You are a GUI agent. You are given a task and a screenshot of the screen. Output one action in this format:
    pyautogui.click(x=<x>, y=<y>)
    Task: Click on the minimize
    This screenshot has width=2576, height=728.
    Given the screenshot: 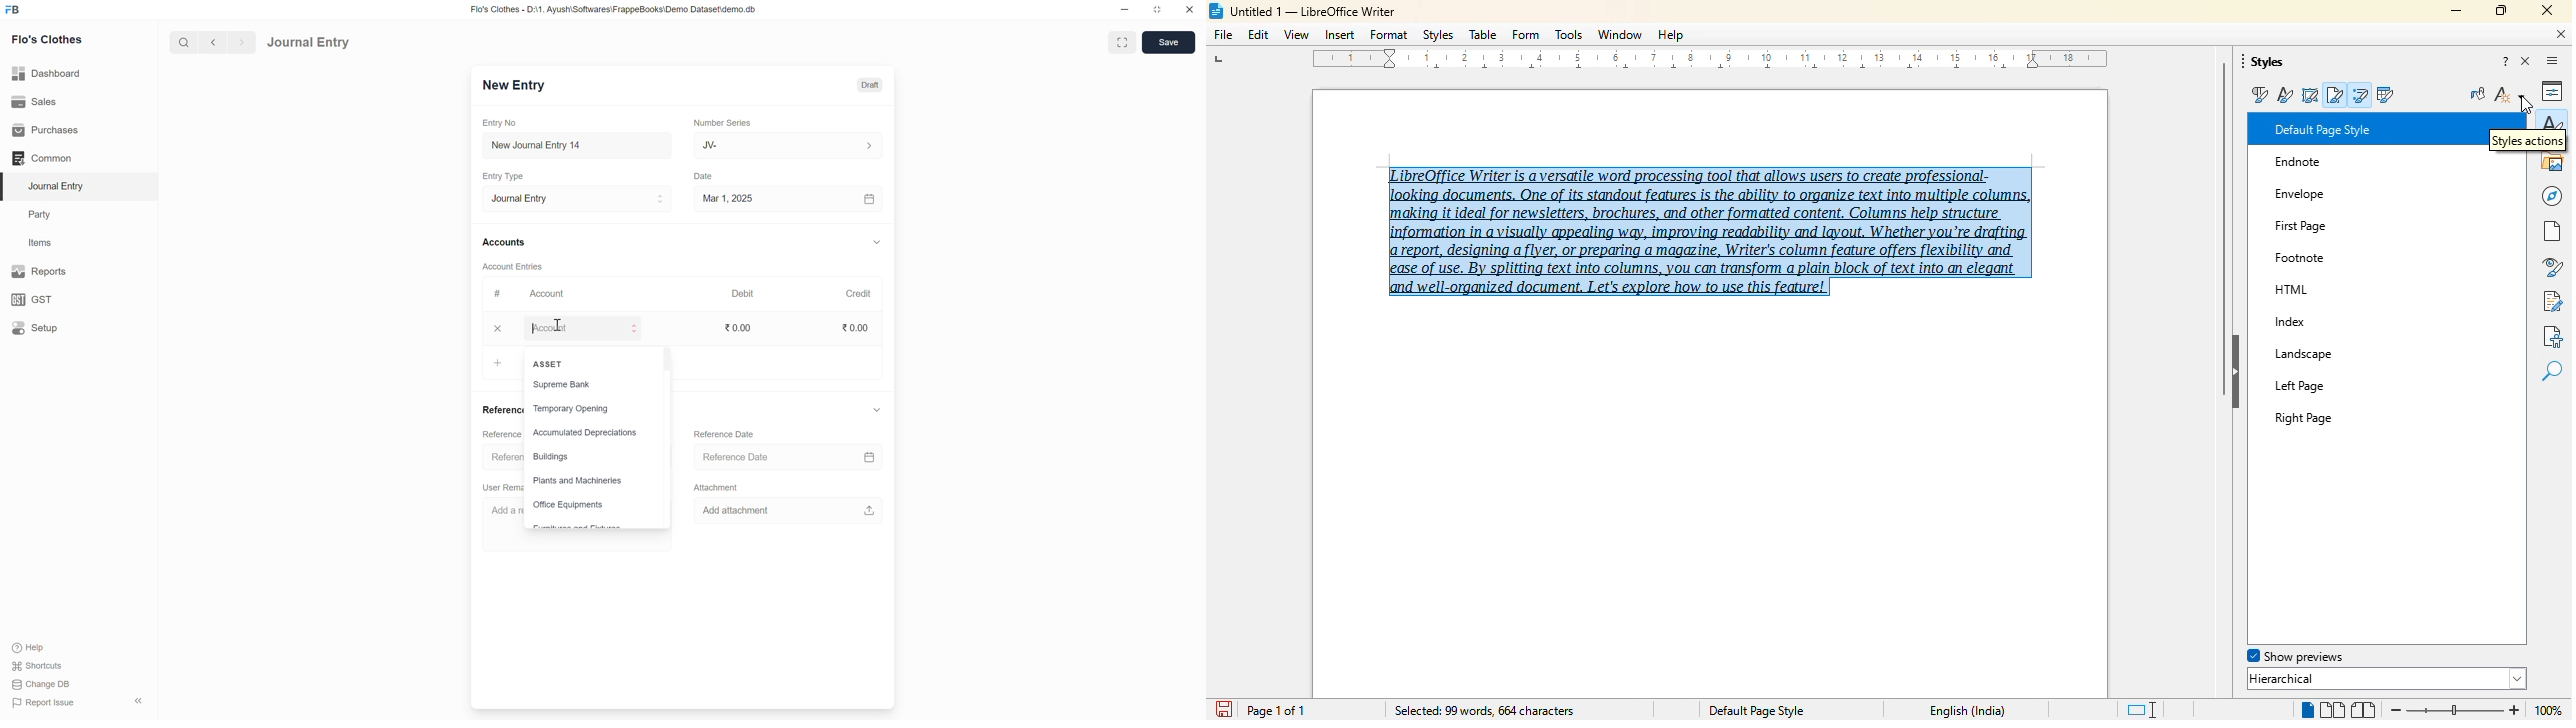 What is the action you would take?
    pyautogui.click(x=1125, y=10)
    